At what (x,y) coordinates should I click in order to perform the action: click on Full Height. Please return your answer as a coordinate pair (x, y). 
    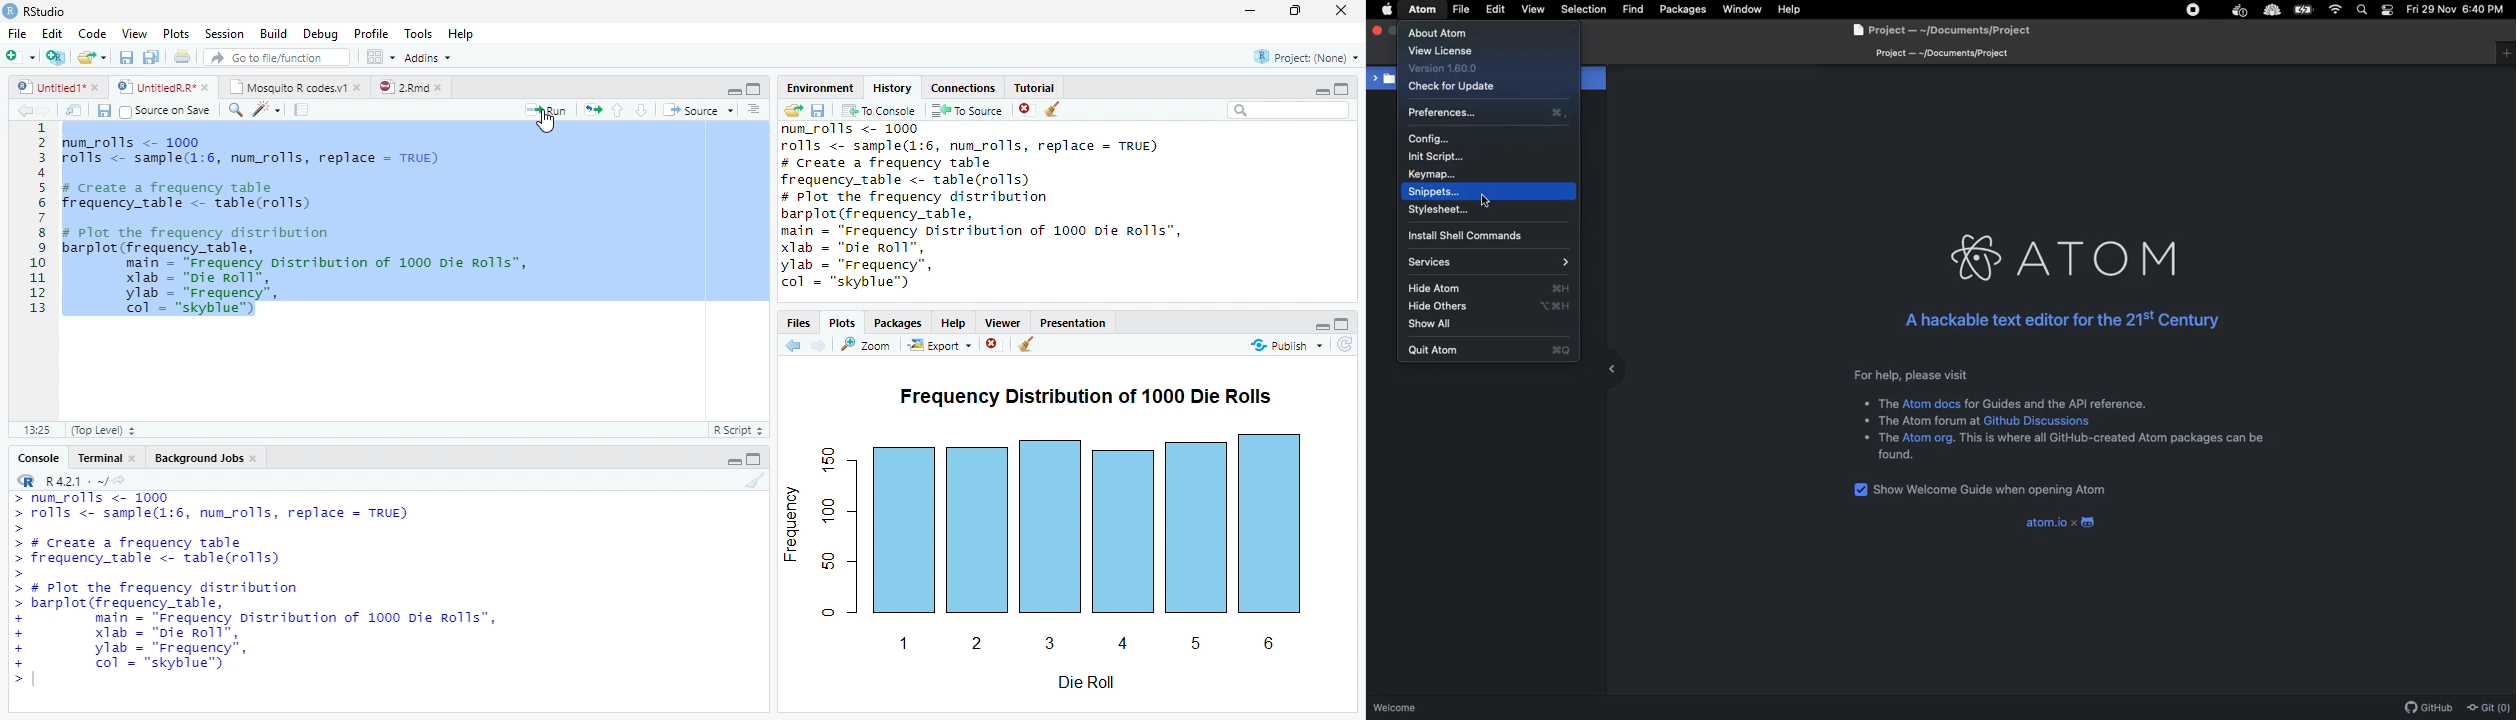
    Looking at the image, I should click on (1344, 89).